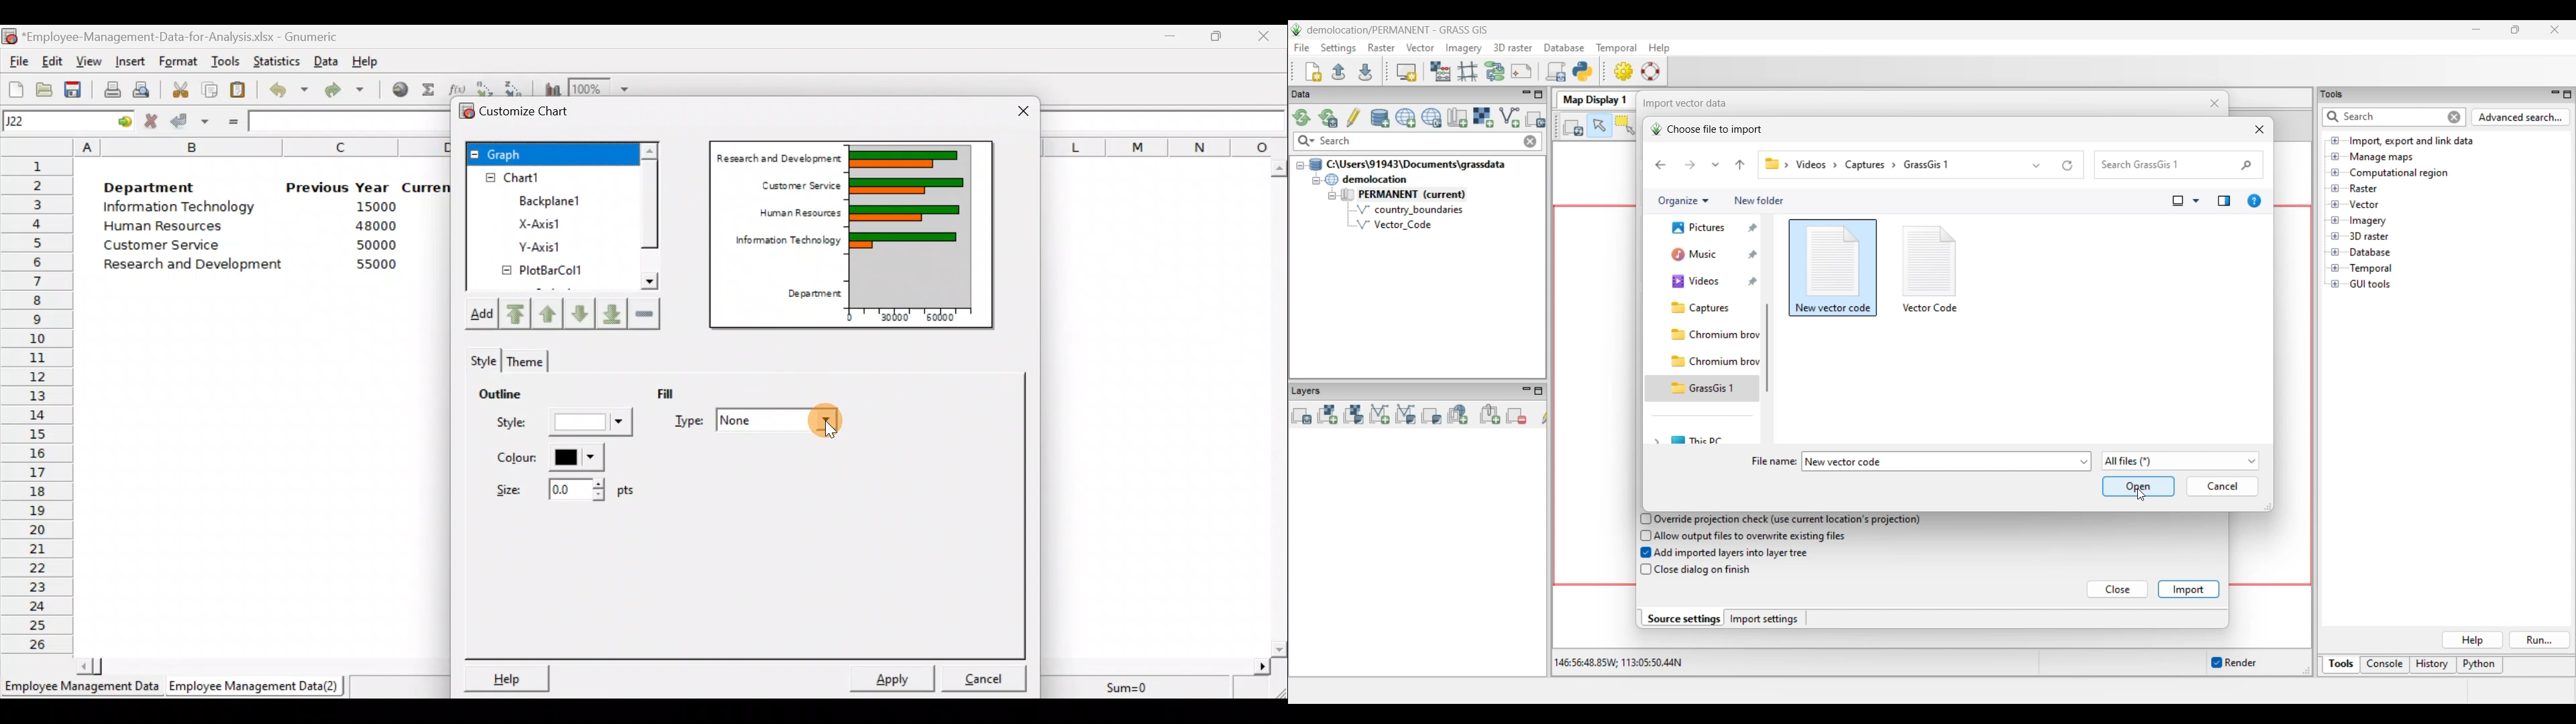 Image resolution: width=2576 pixels, height=728 pixels. I want to click on Help, so click(366, 58).